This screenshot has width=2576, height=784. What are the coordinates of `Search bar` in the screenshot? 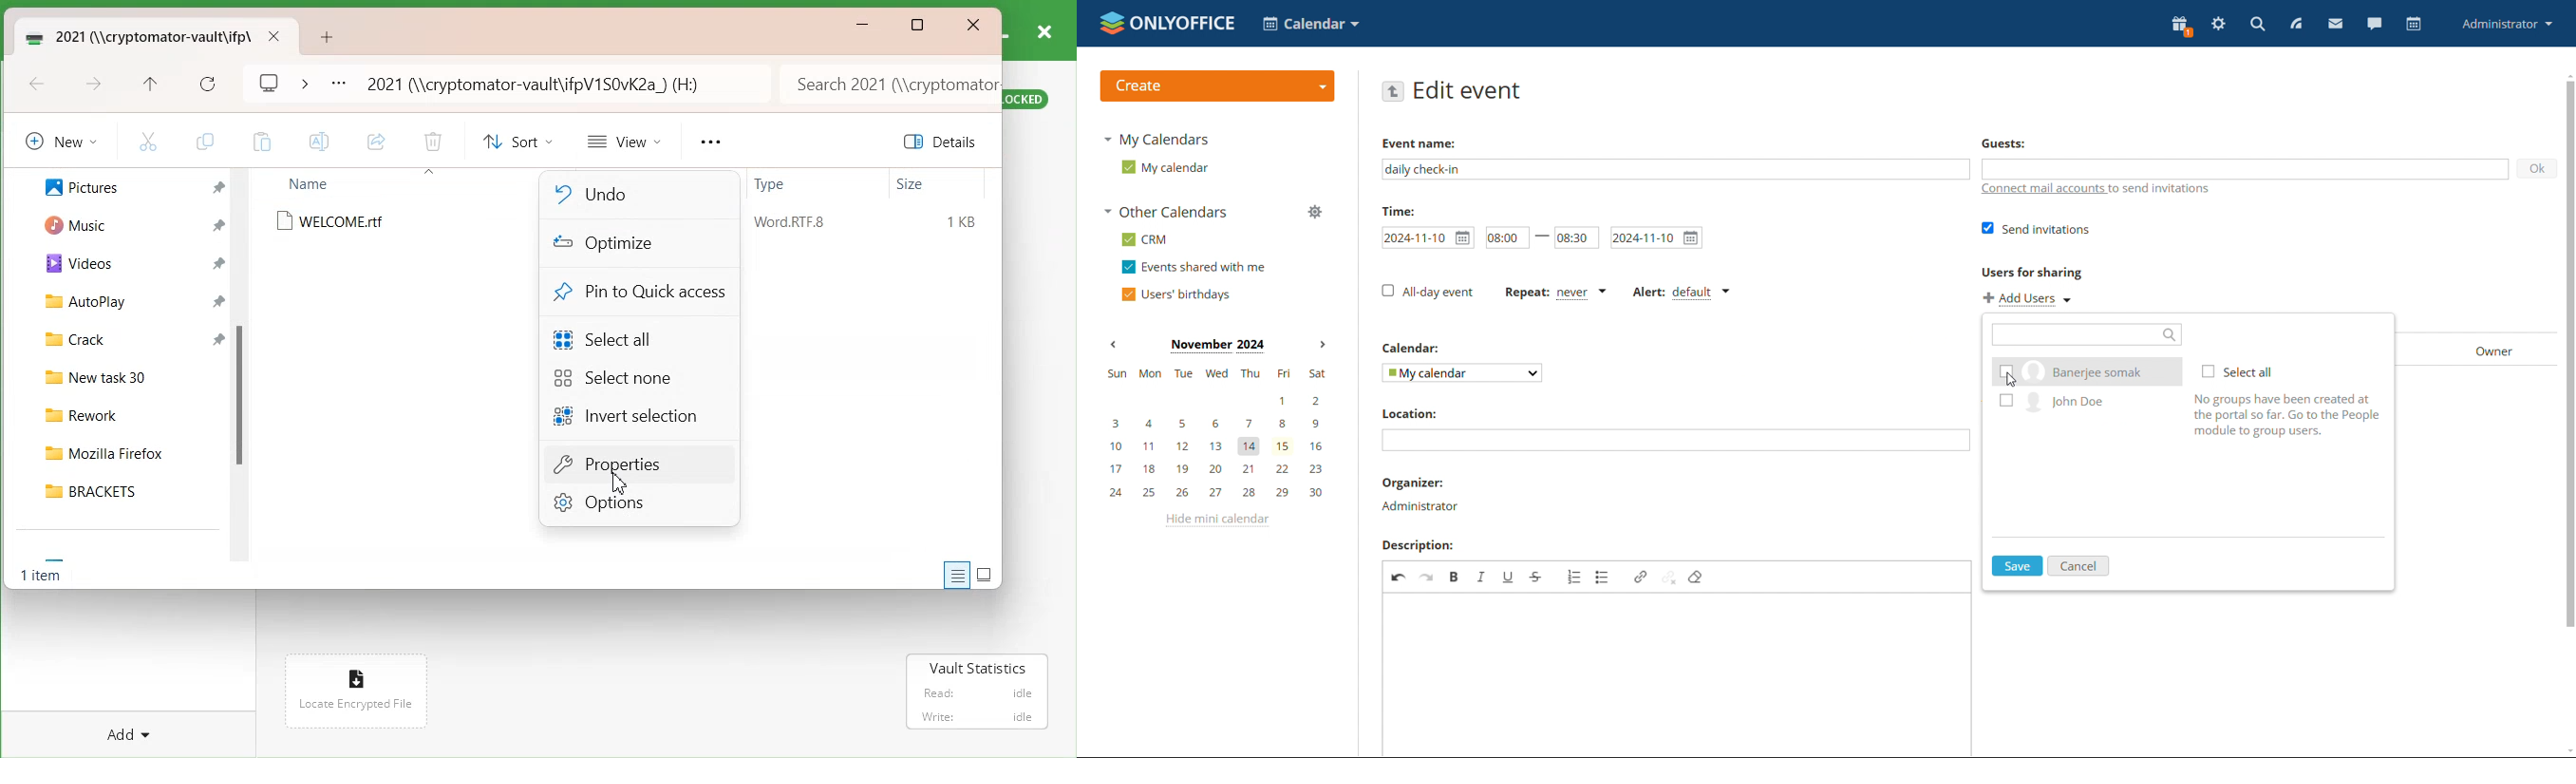 It's located at (888, 84).